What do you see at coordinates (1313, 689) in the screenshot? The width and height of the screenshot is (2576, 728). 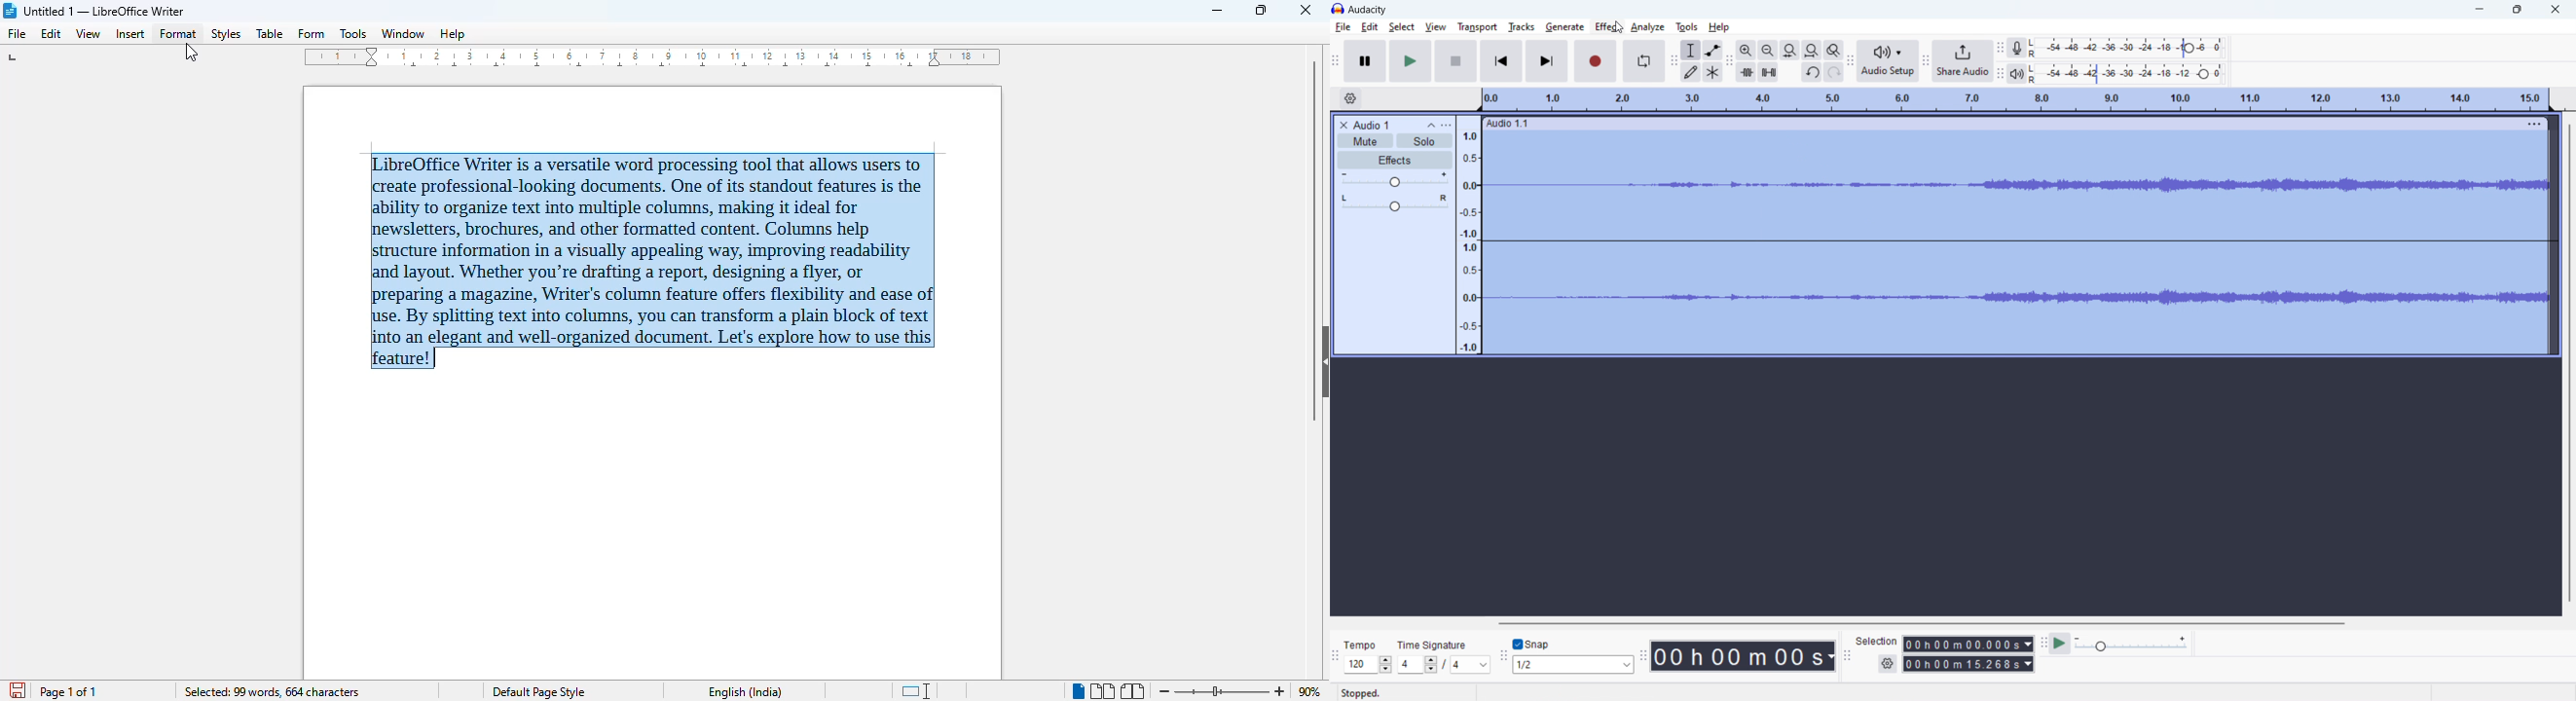 I see `90% (current zoom level)` at bounding box center [1313, 689].